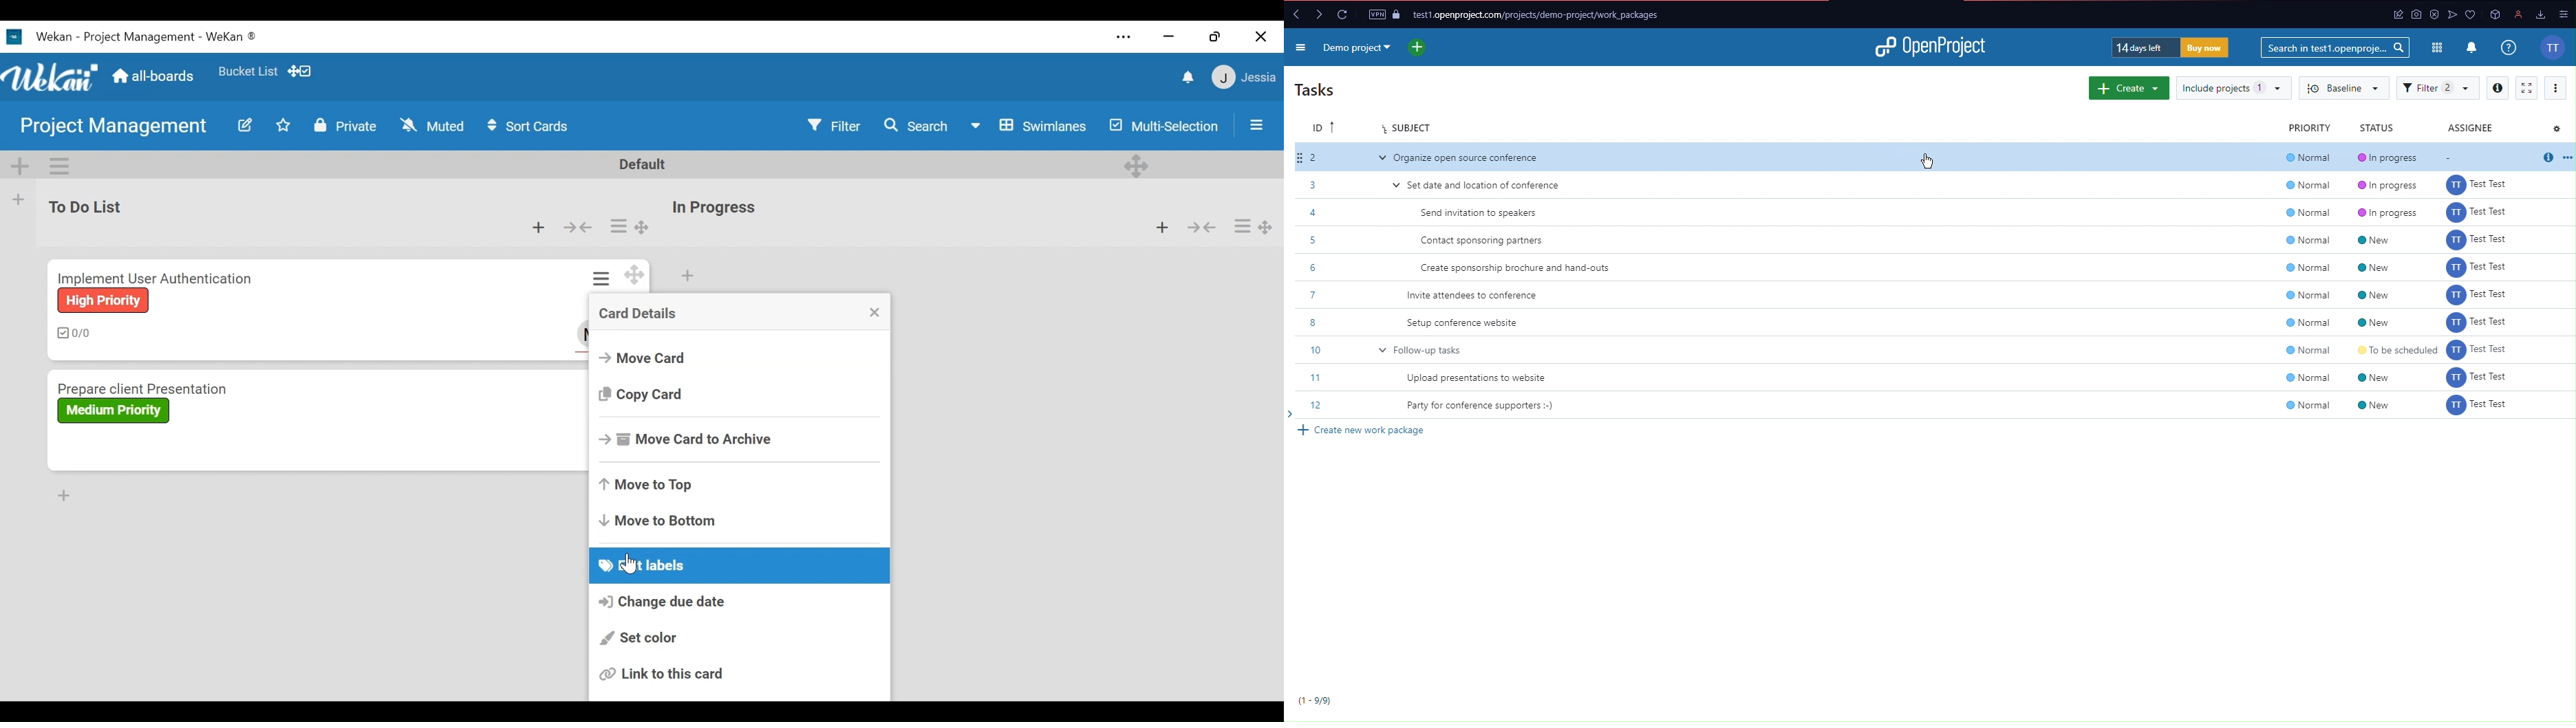  I want to click on Add Card to top of the list, so click(688, 276).